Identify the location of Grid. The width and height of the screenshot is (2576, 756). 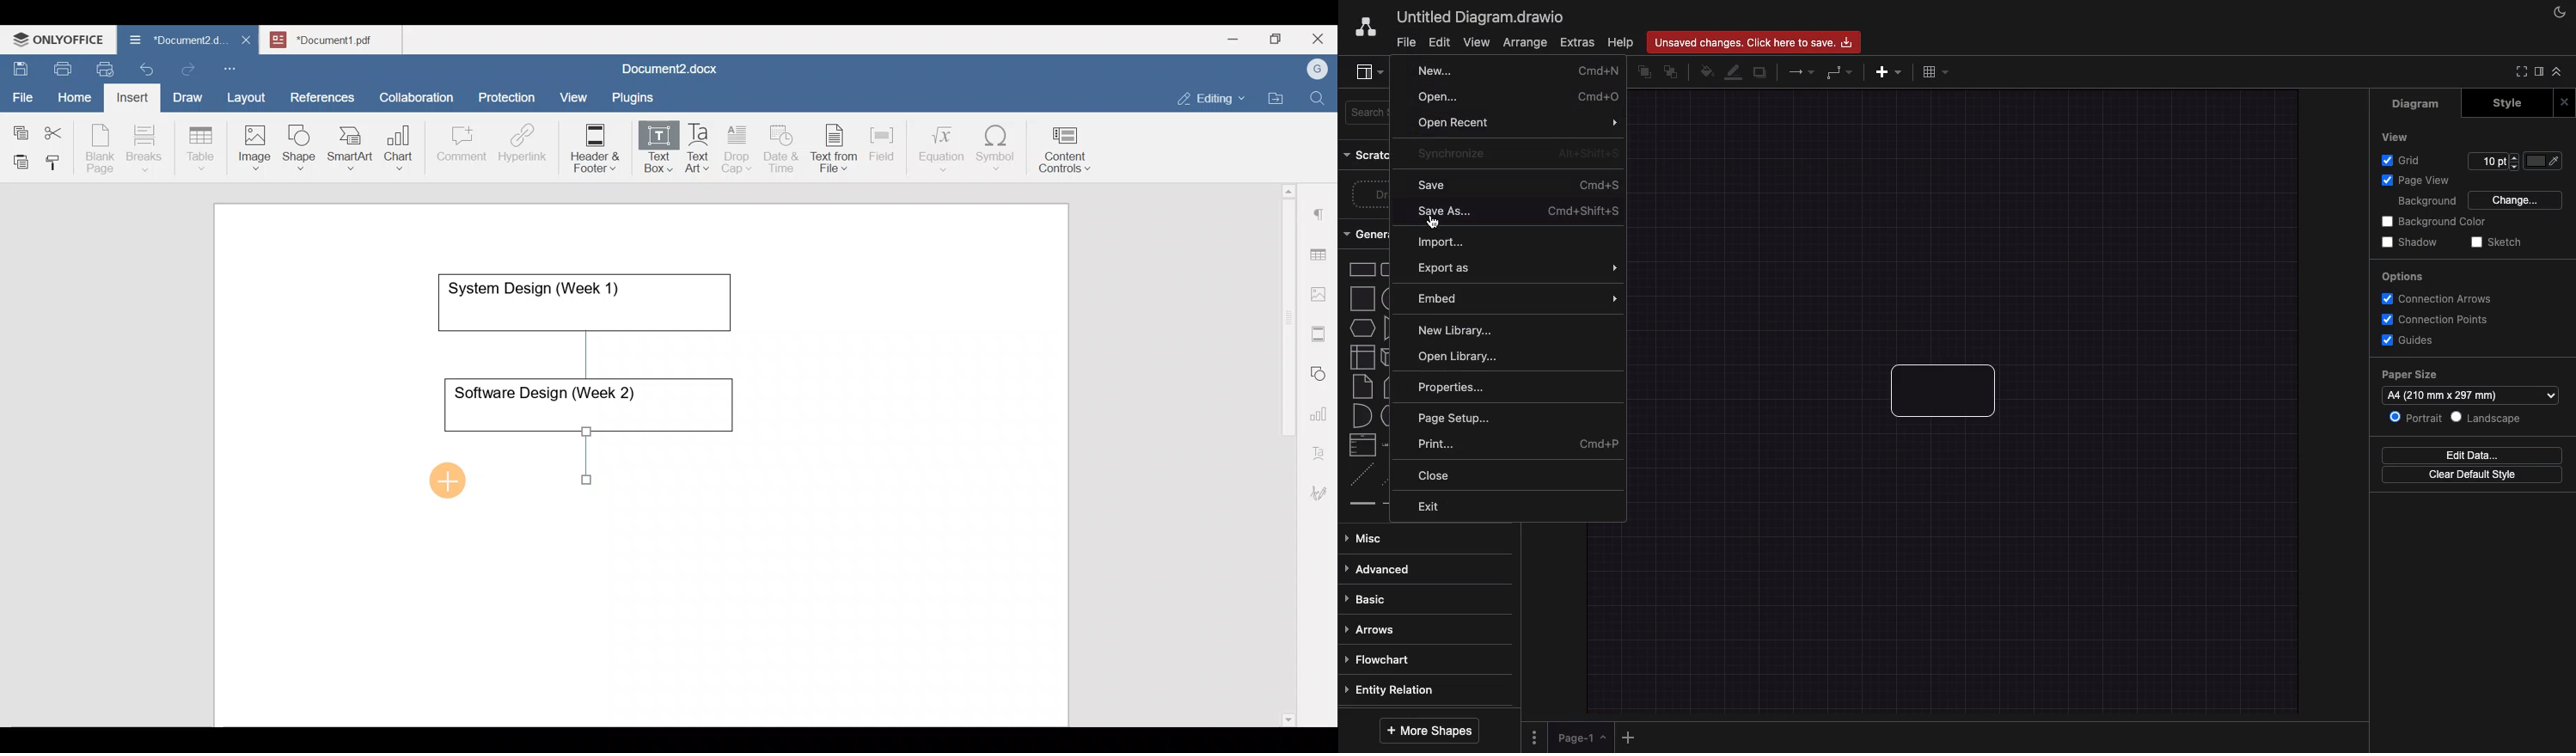
(2403, 161).